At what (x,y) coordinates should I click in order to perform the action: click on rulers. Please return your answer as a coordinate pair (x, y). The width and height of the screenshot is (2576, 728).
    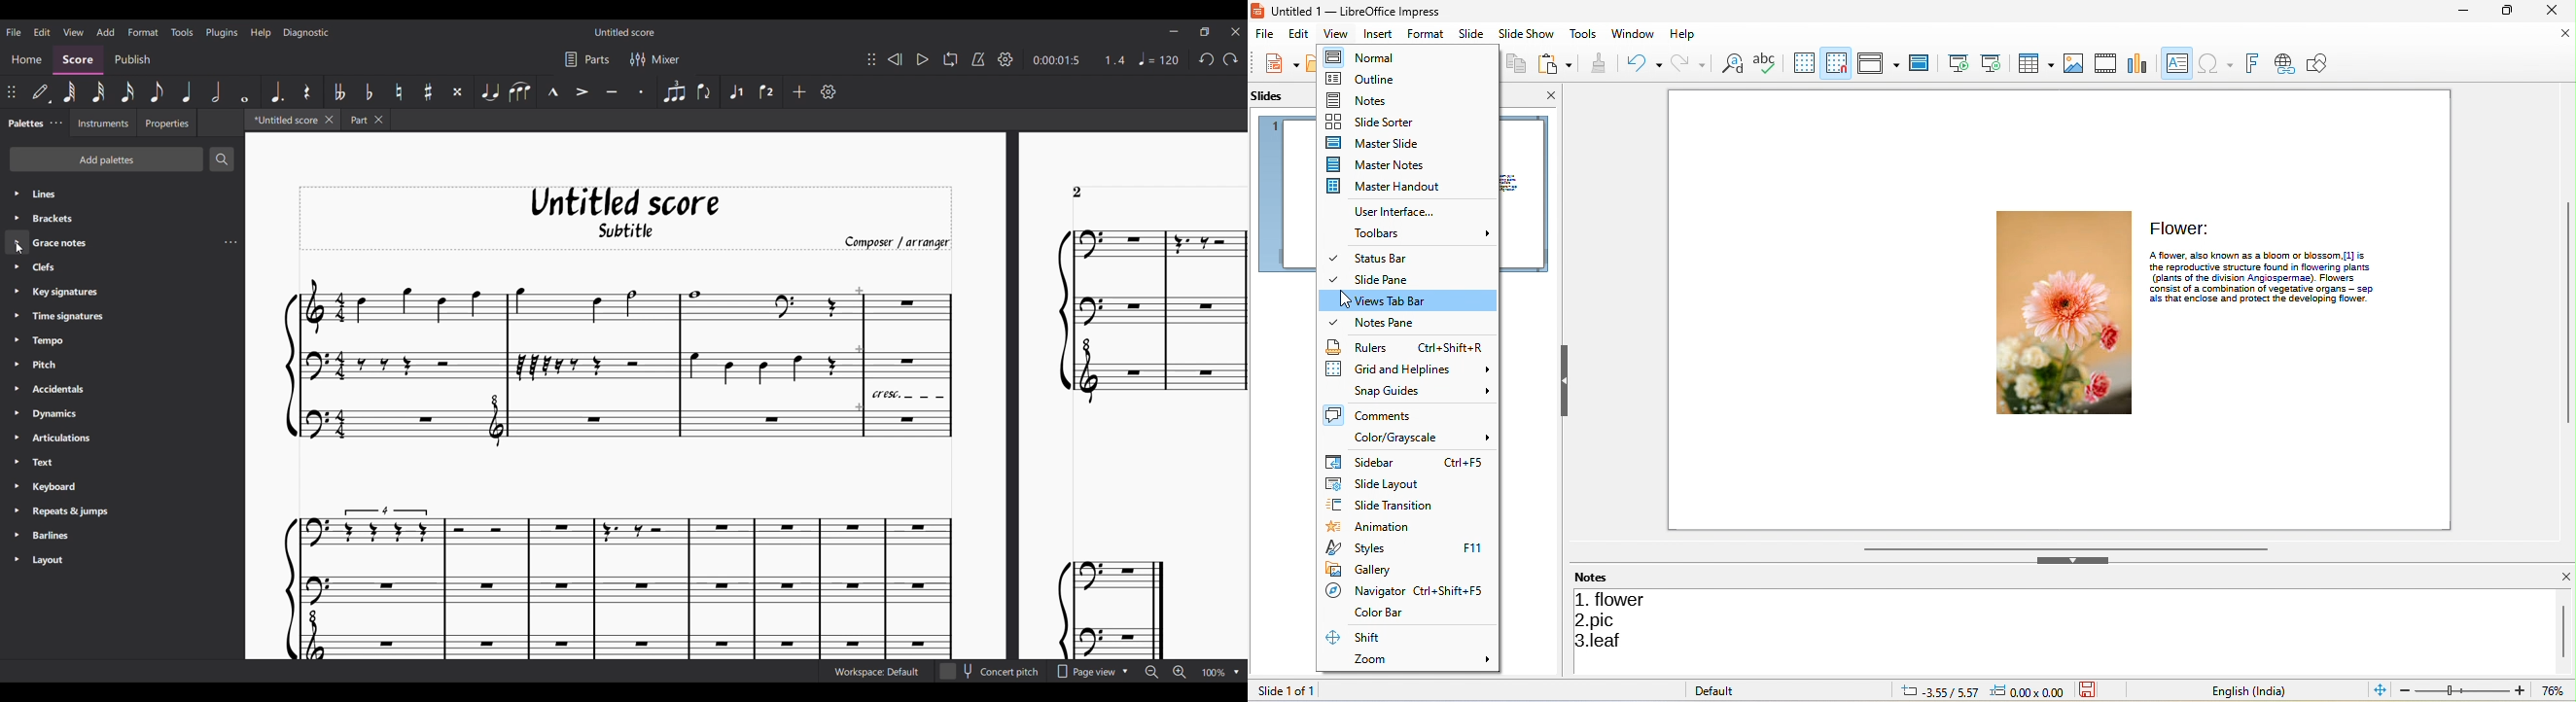
    Looking at the image, I should click on (1406, 346).